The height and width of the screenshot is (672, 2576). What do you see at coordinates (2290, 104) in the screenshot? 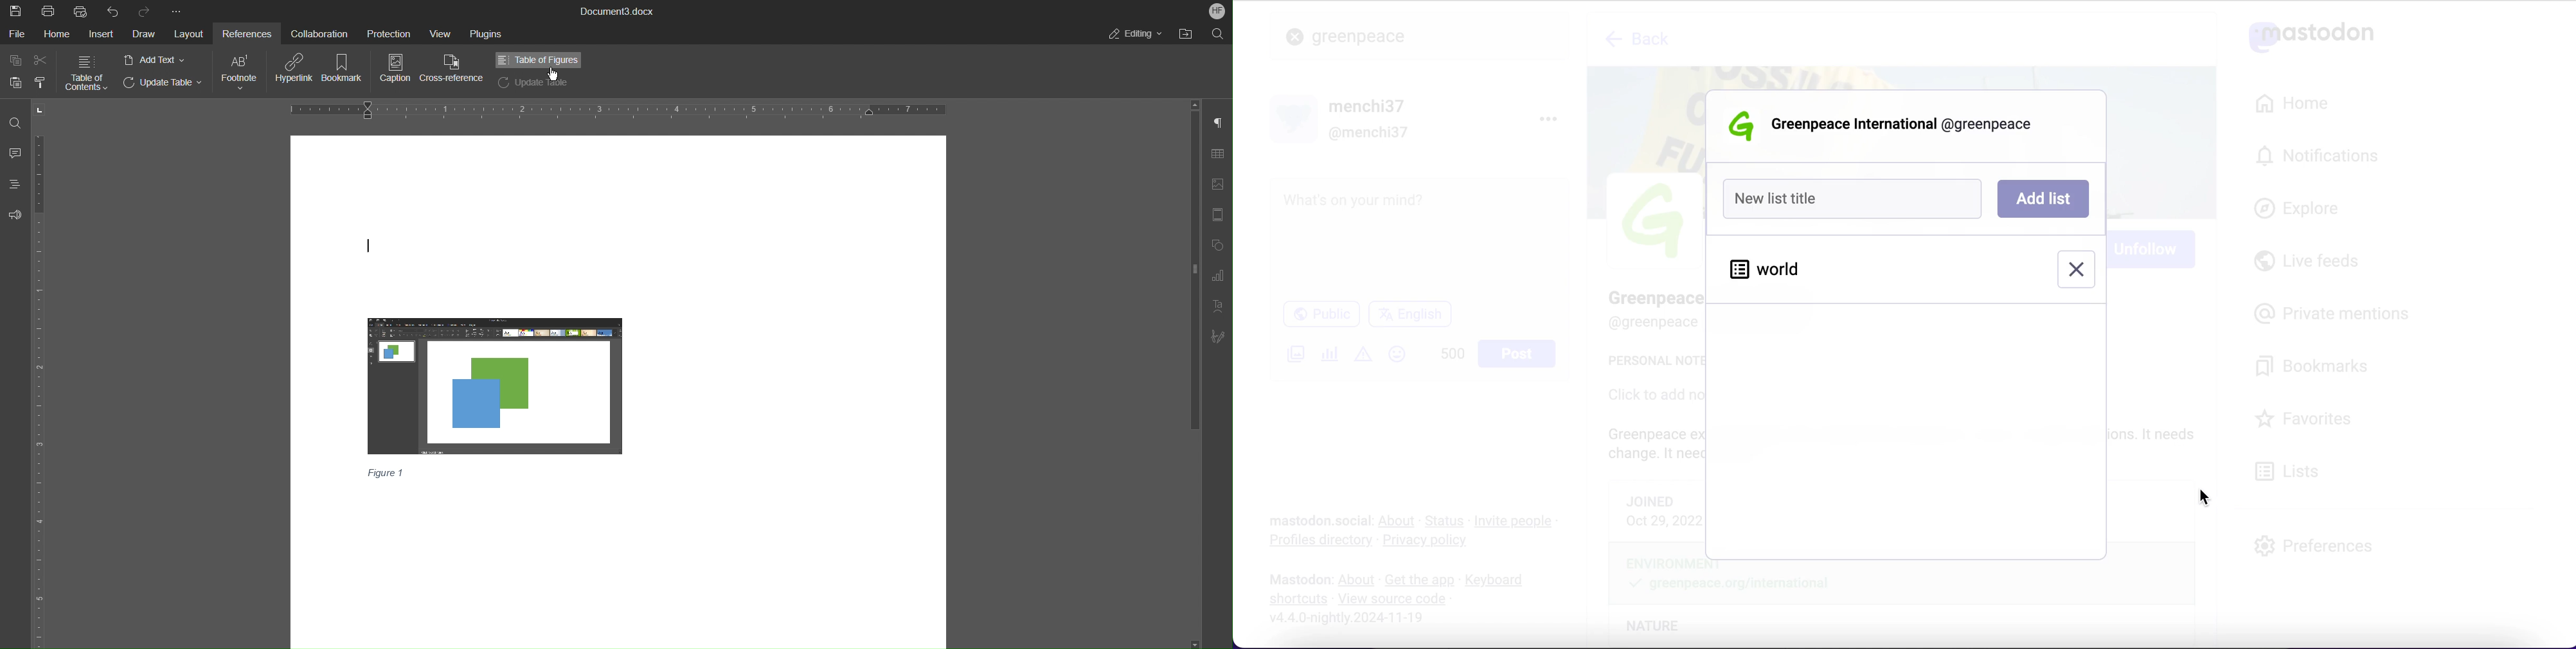
I see `home` at bounding box center [2290, 104].